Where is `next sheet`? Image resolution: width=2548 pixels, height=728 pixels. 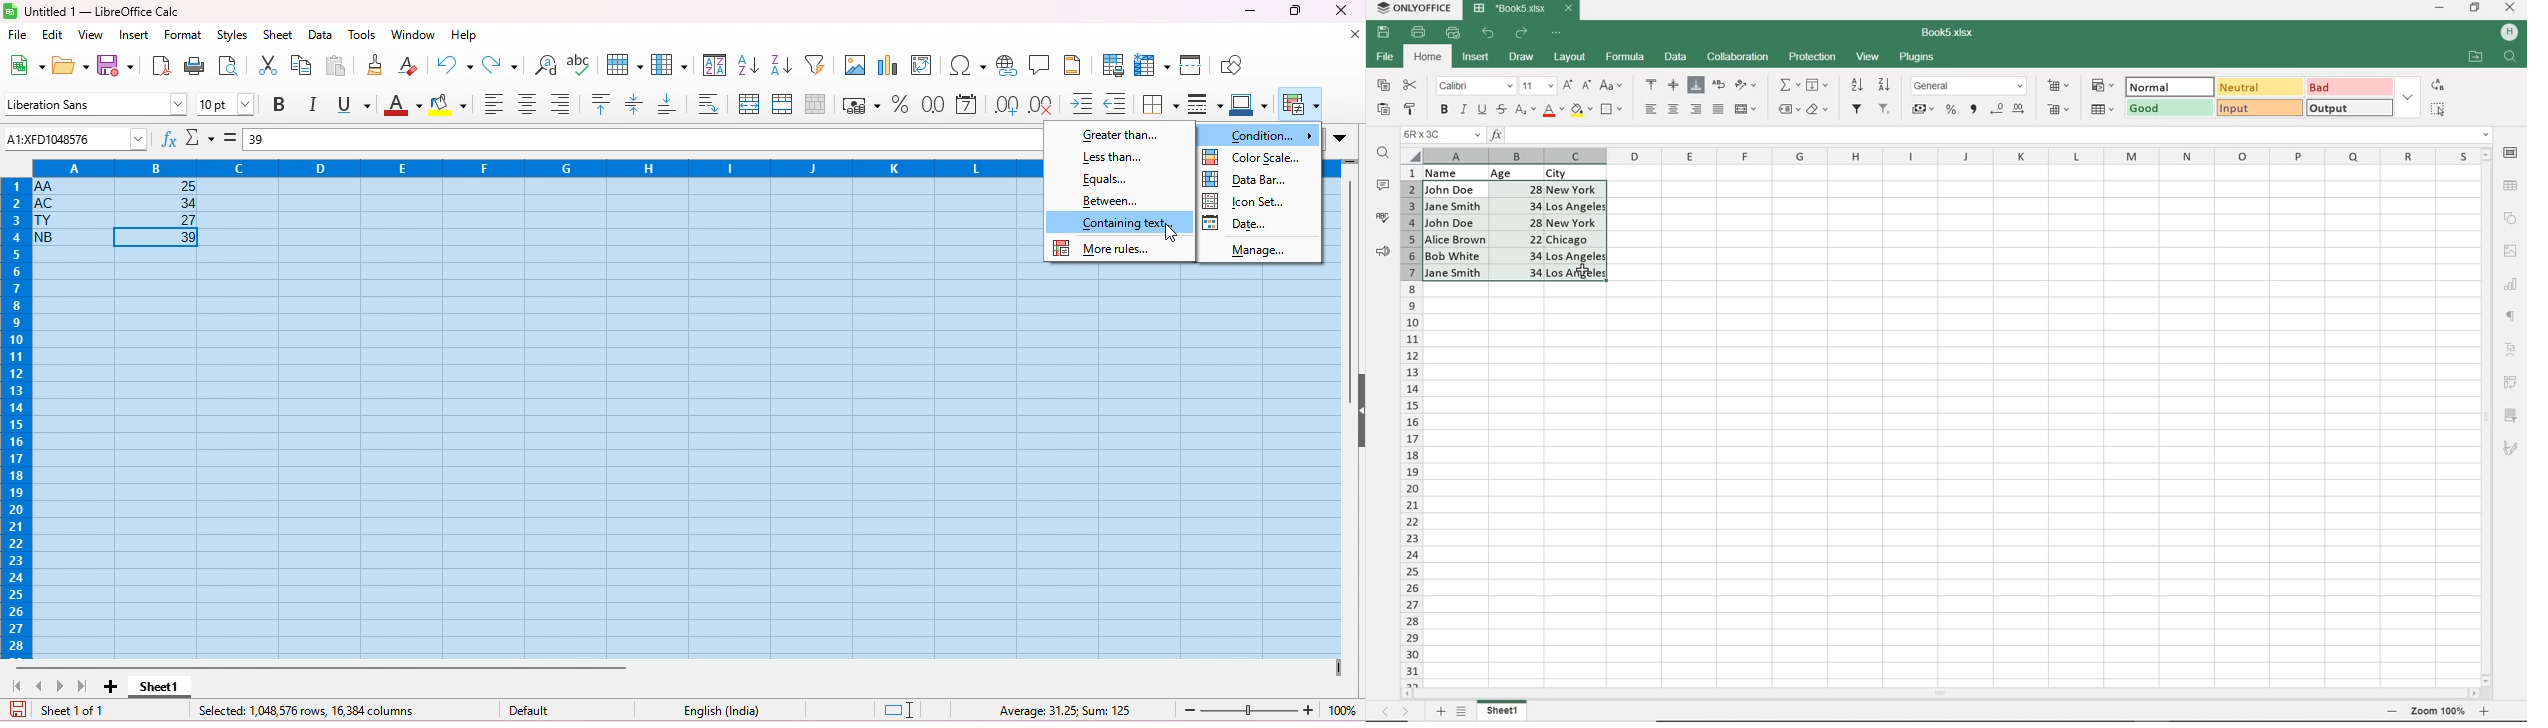
next sheet is located at coordinates (63, 686).